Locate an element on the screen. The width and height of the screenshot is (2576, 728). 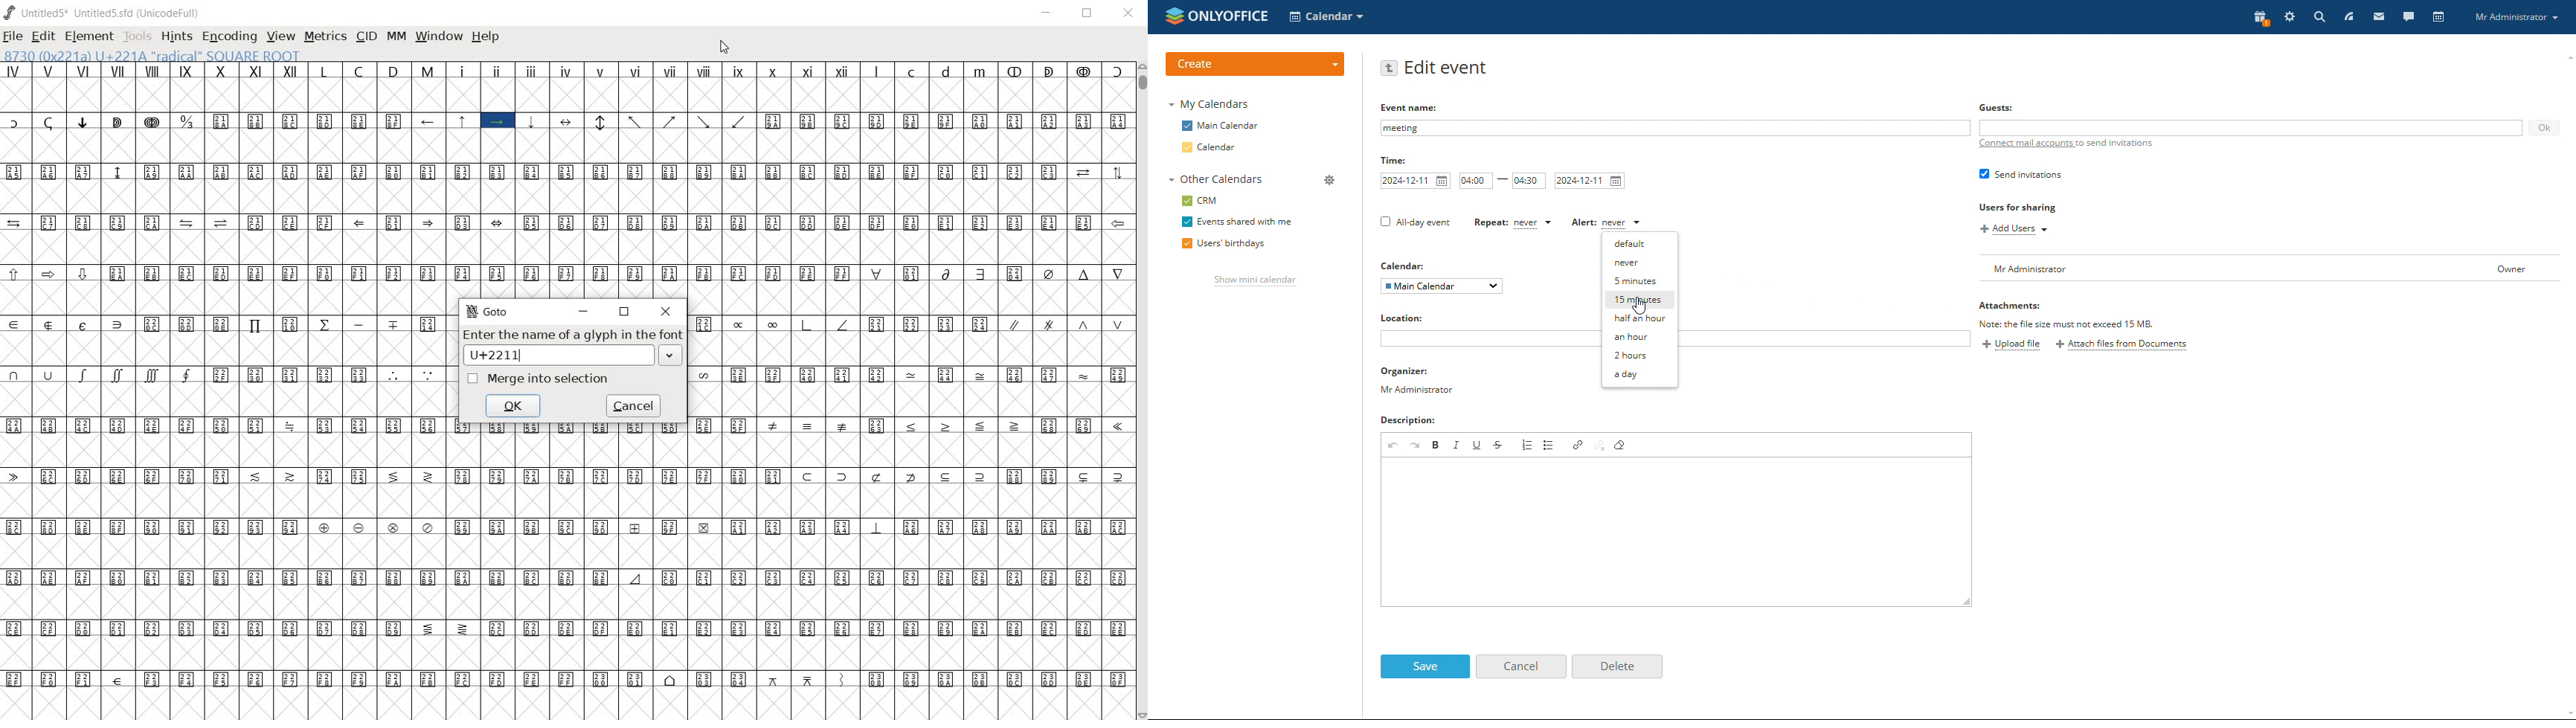
glyph characters is located at coordinates (792, 593).